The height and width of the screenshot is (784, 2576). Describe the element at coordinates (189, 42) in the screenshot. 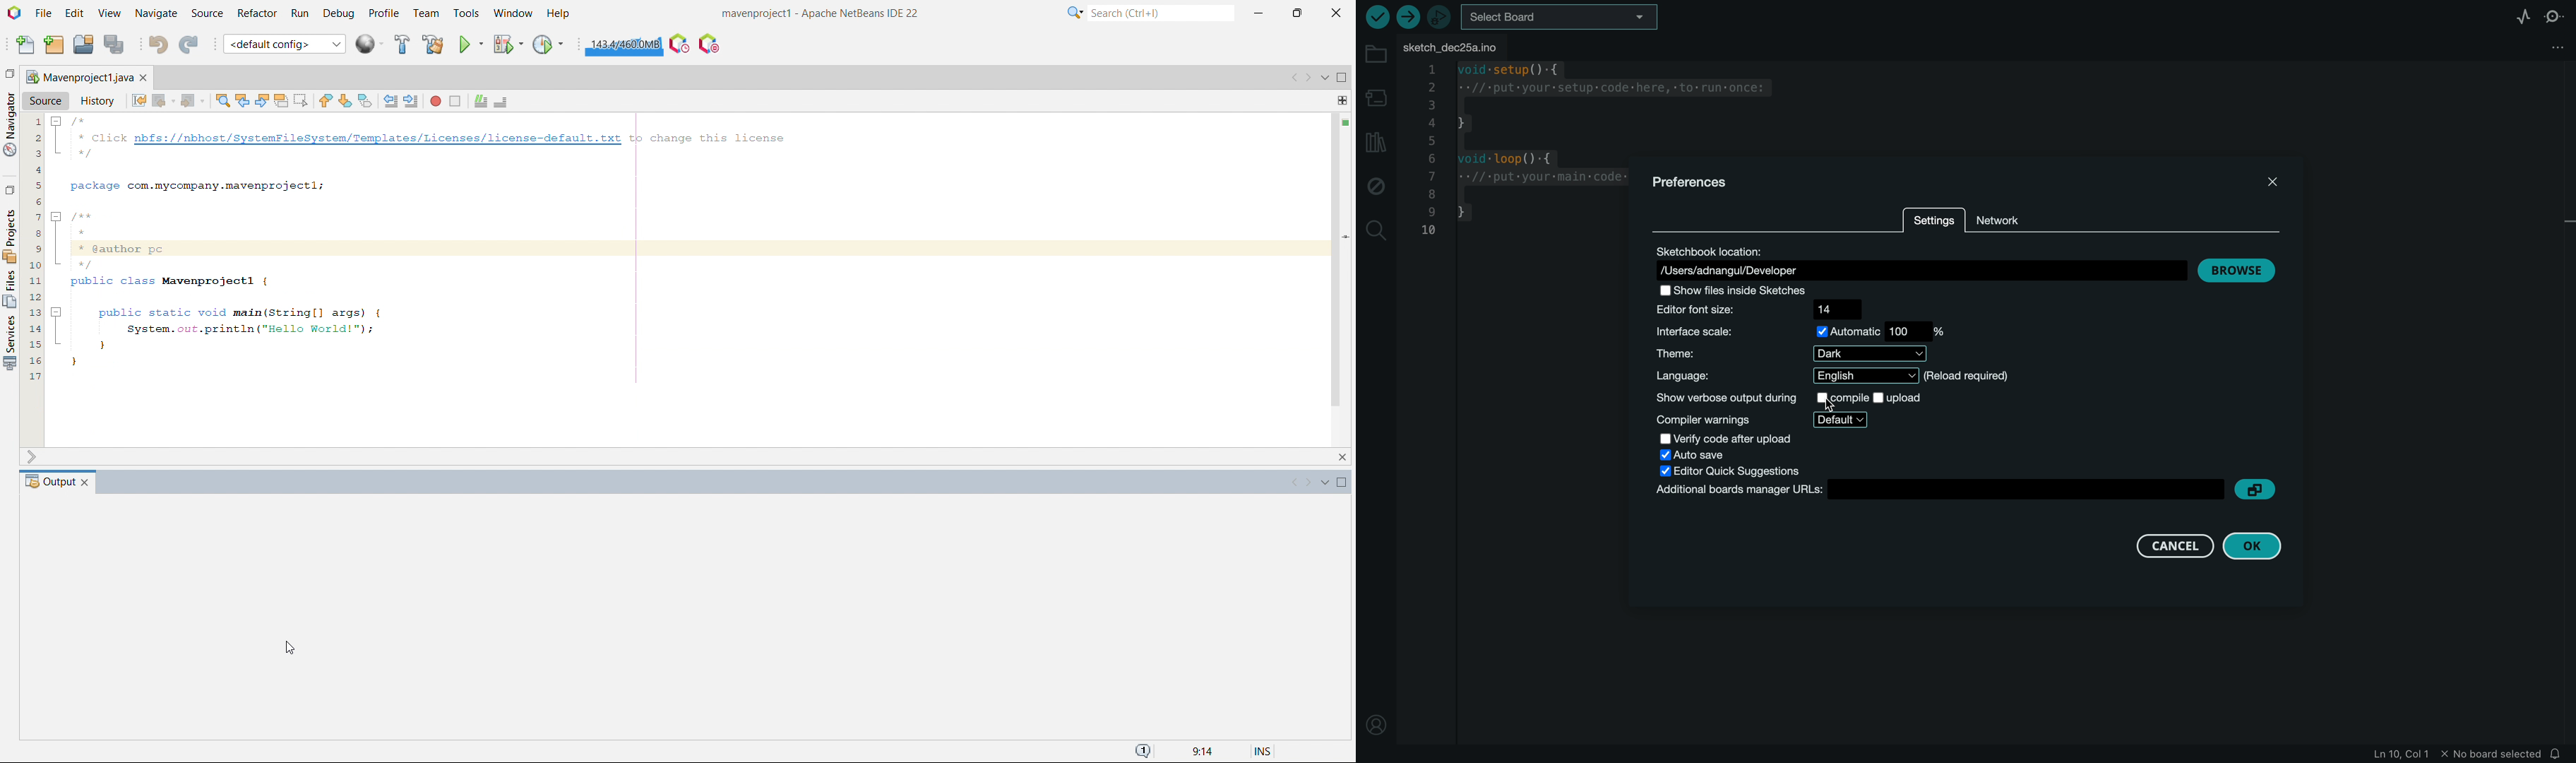

I see `redo` at that location.